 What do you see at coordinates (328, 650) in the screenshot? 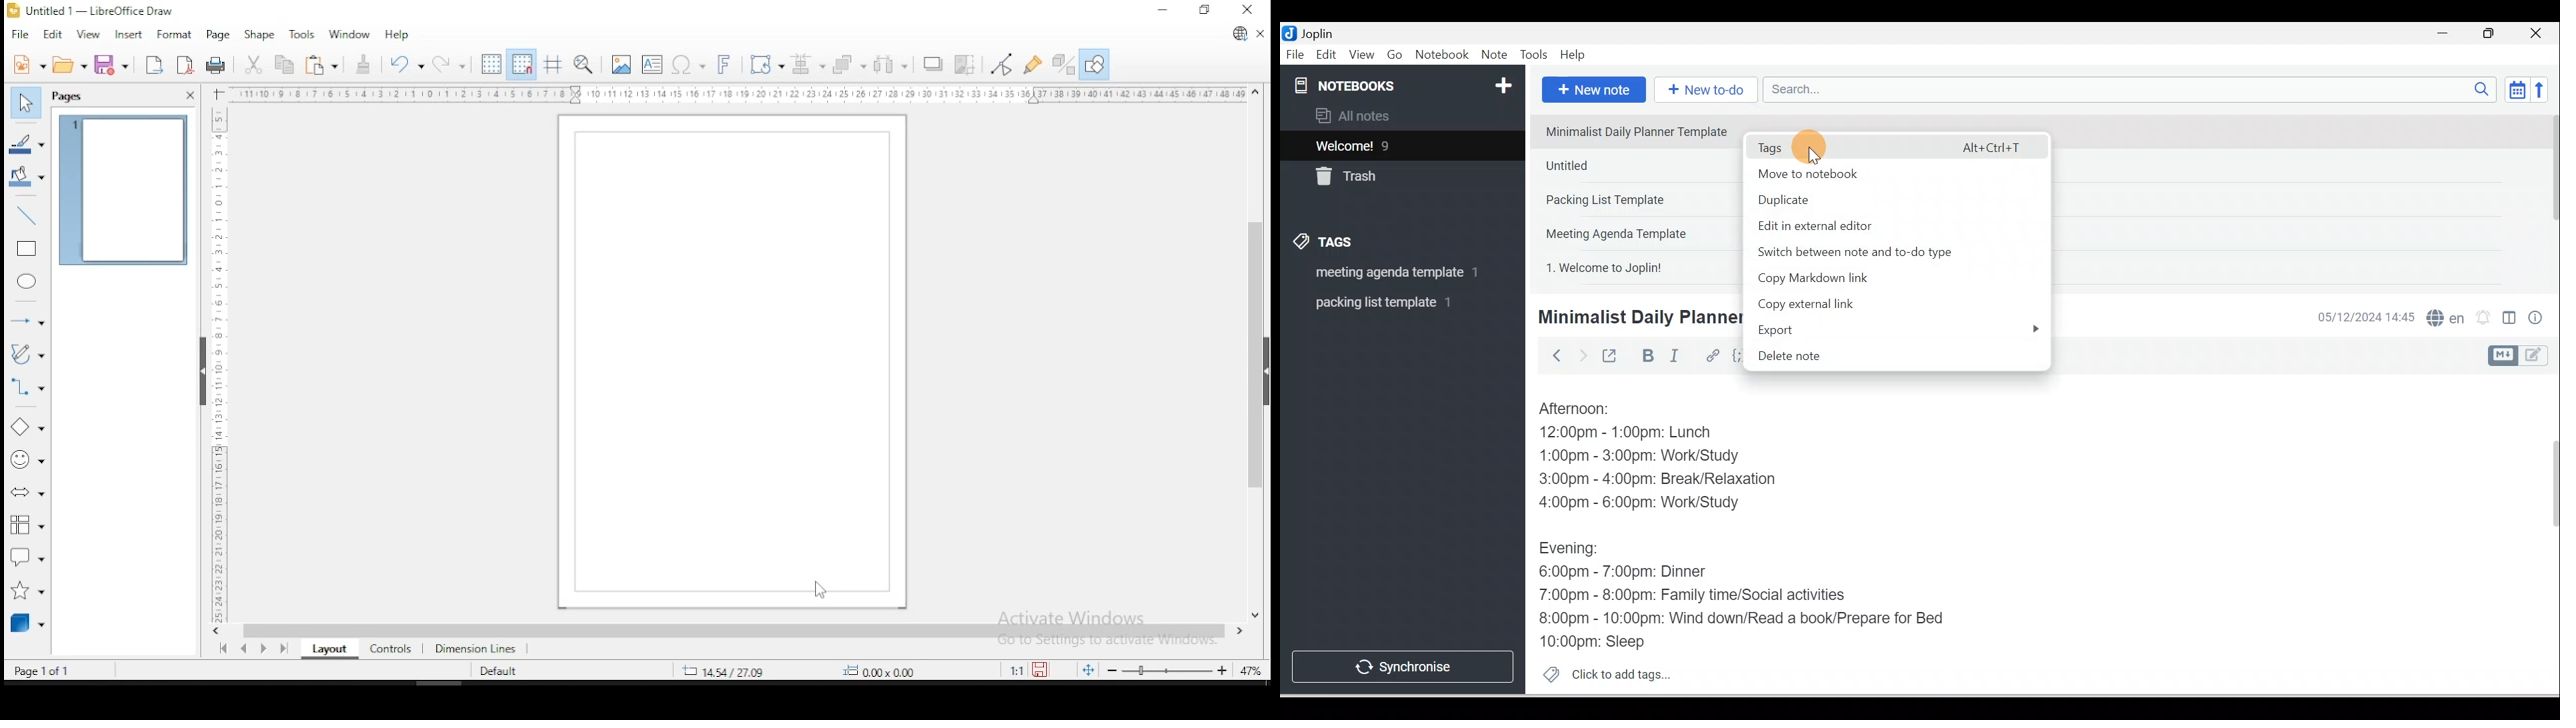
I see `layout` at bounding box center [328, 650].